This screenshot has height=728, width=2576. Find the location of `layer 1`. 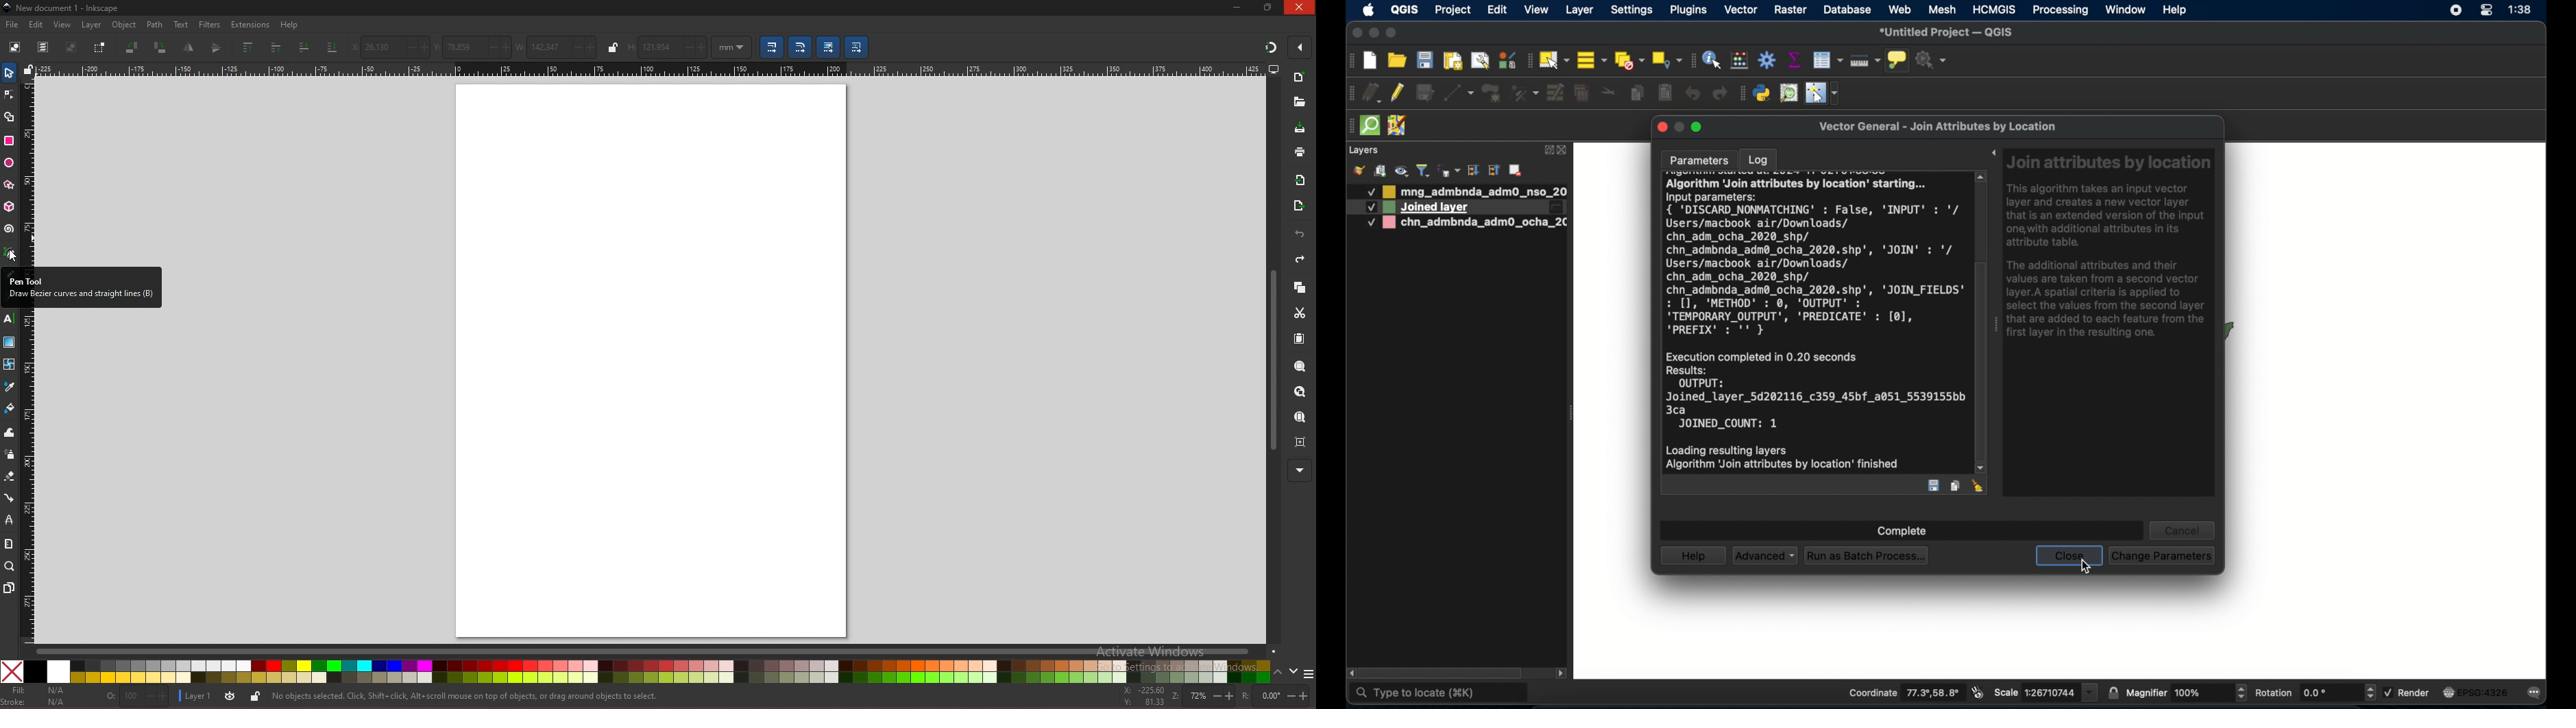

layer 1 is located at coordinates (1477, 191).